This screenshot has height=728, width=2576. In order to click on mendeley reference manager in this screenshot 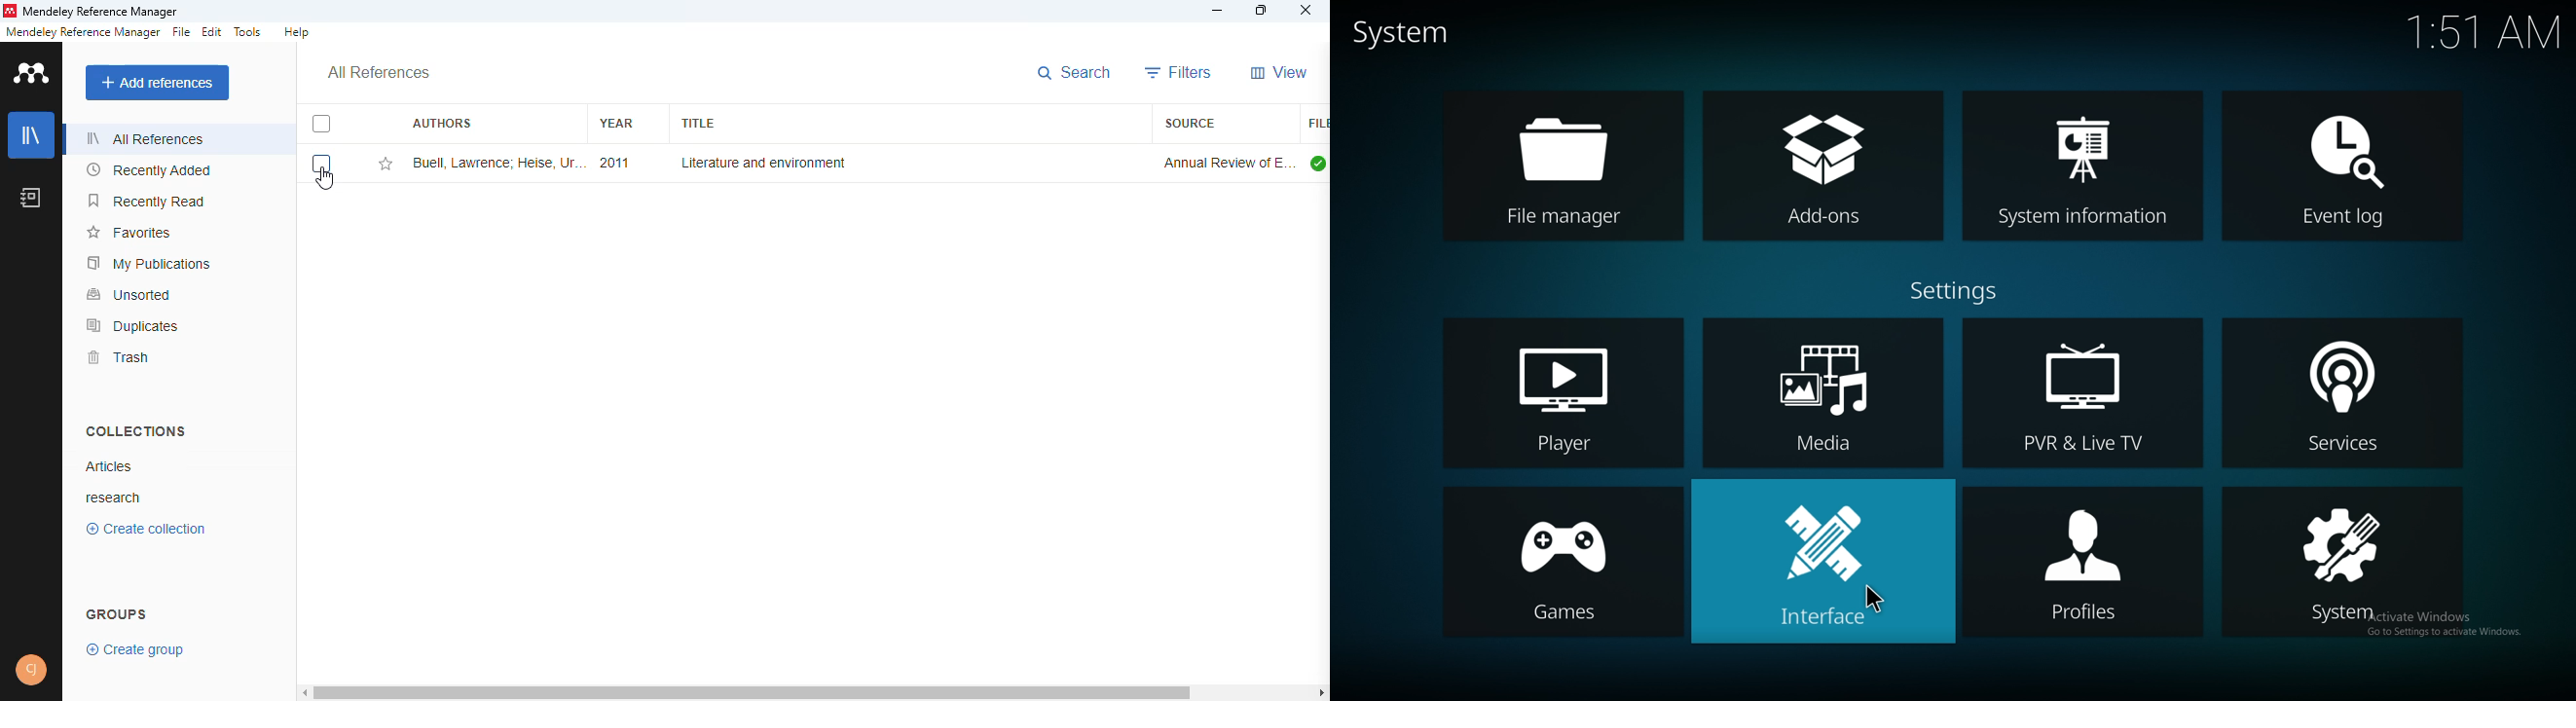, I will do `click(83, 32)`.